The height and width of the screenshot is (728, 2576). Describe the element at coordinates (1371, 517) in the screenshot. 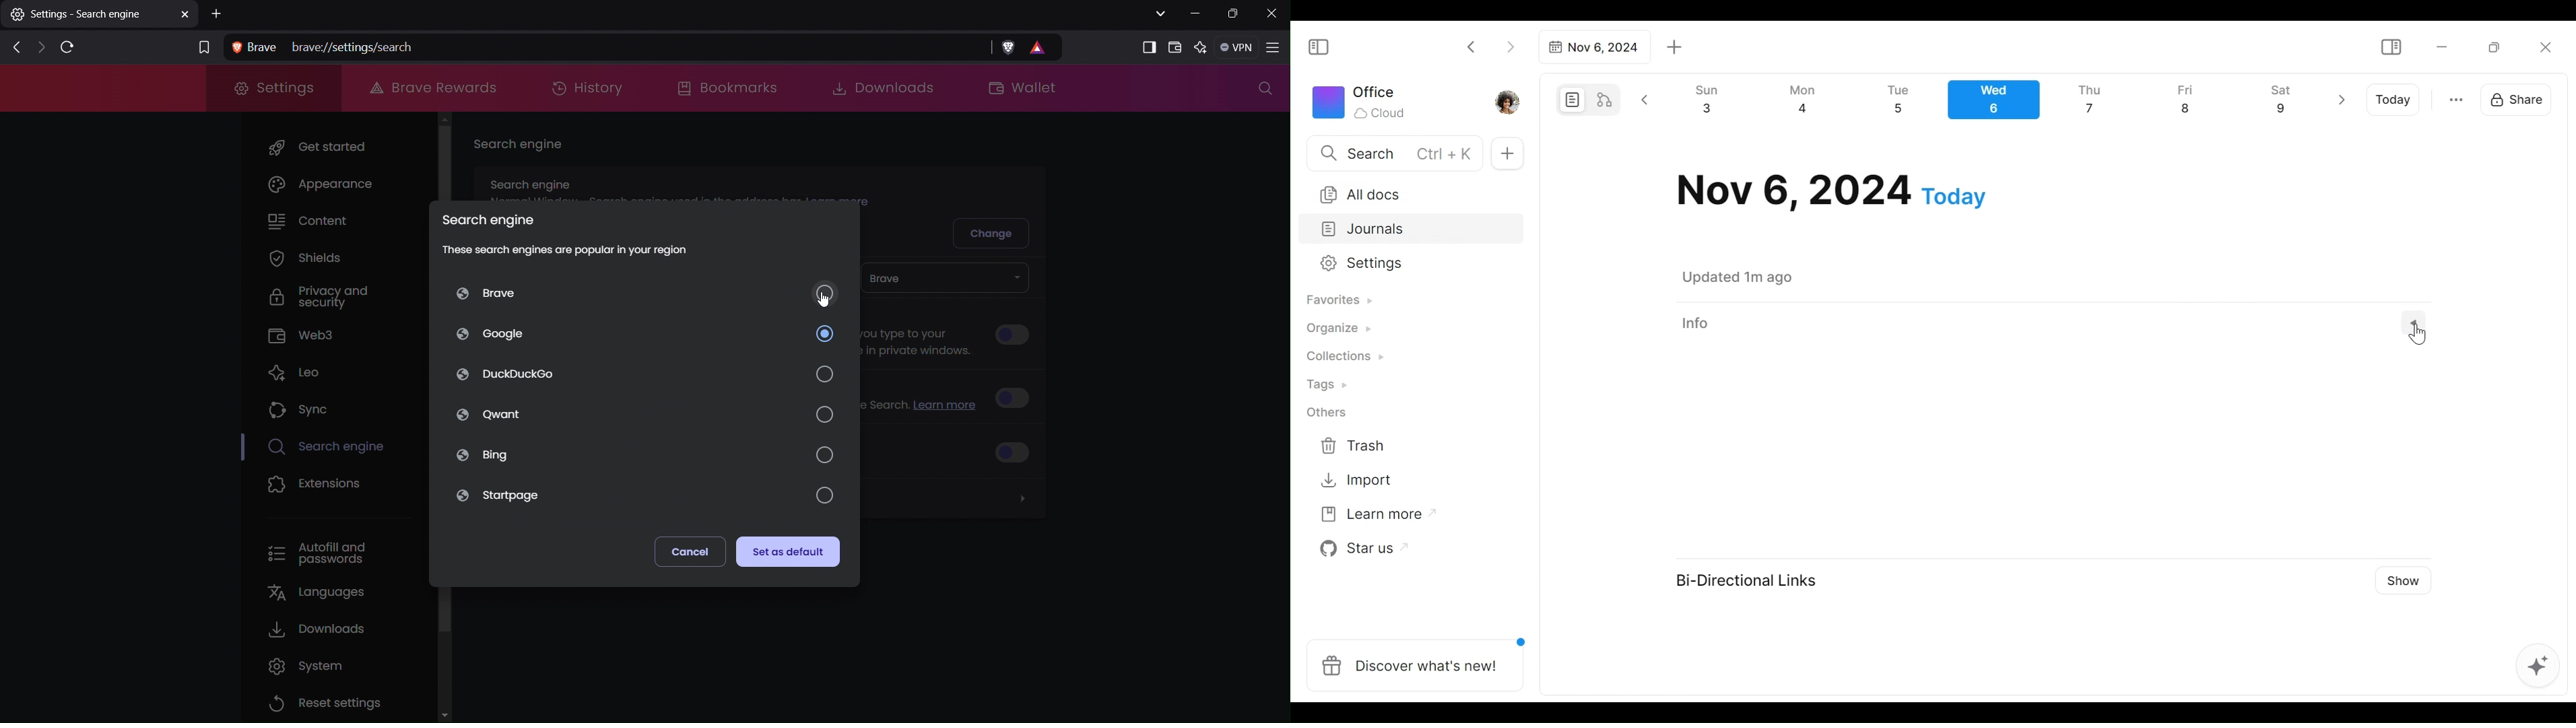

I see `Learn more` at that location.